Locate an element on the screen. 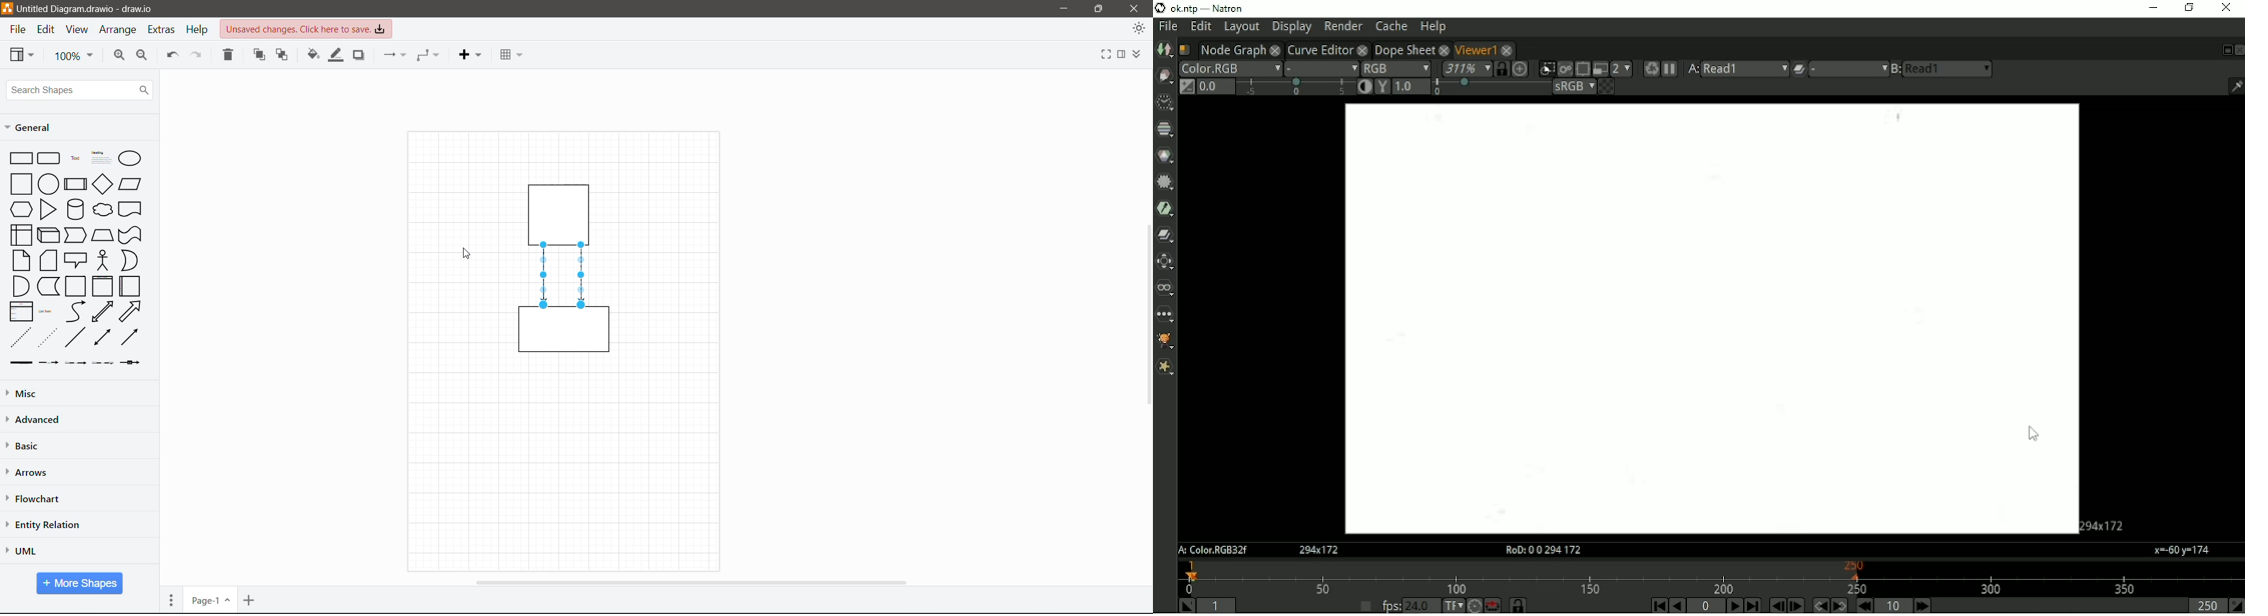 This screenshot has width=2268, height=616. connector with 2 labels is located at coordinates (76, 363).